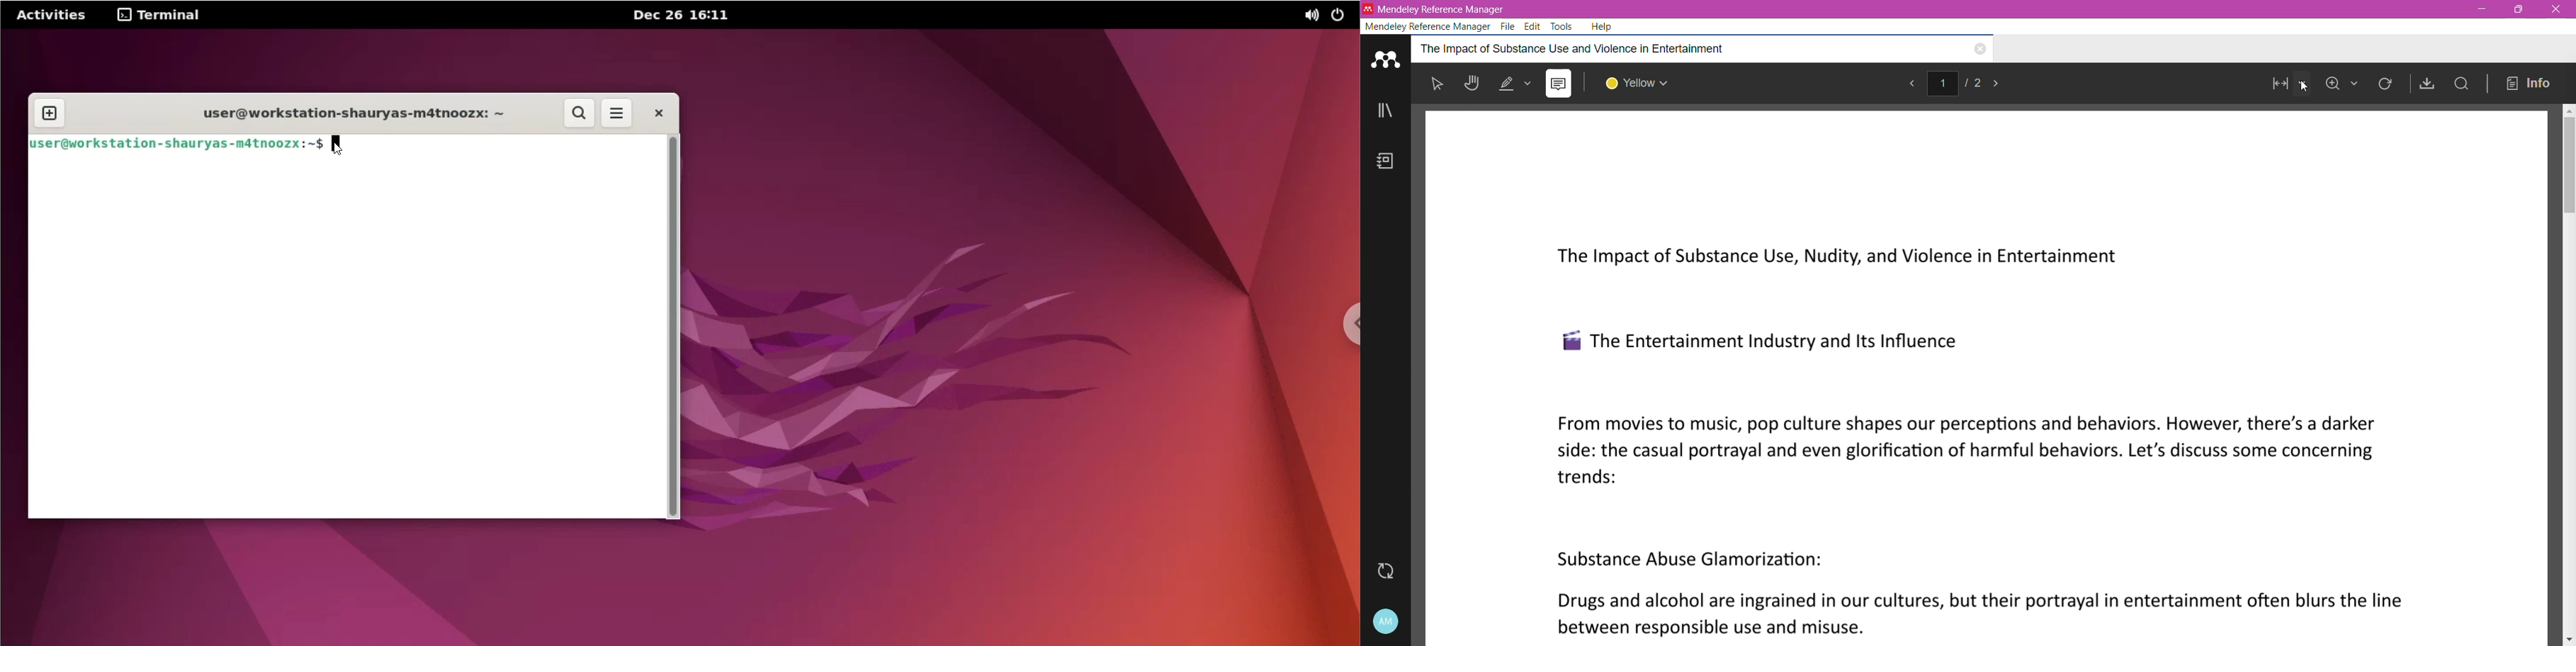 The image size is (2576, 672). I want to click on Account and Help, so click(1386, 622).